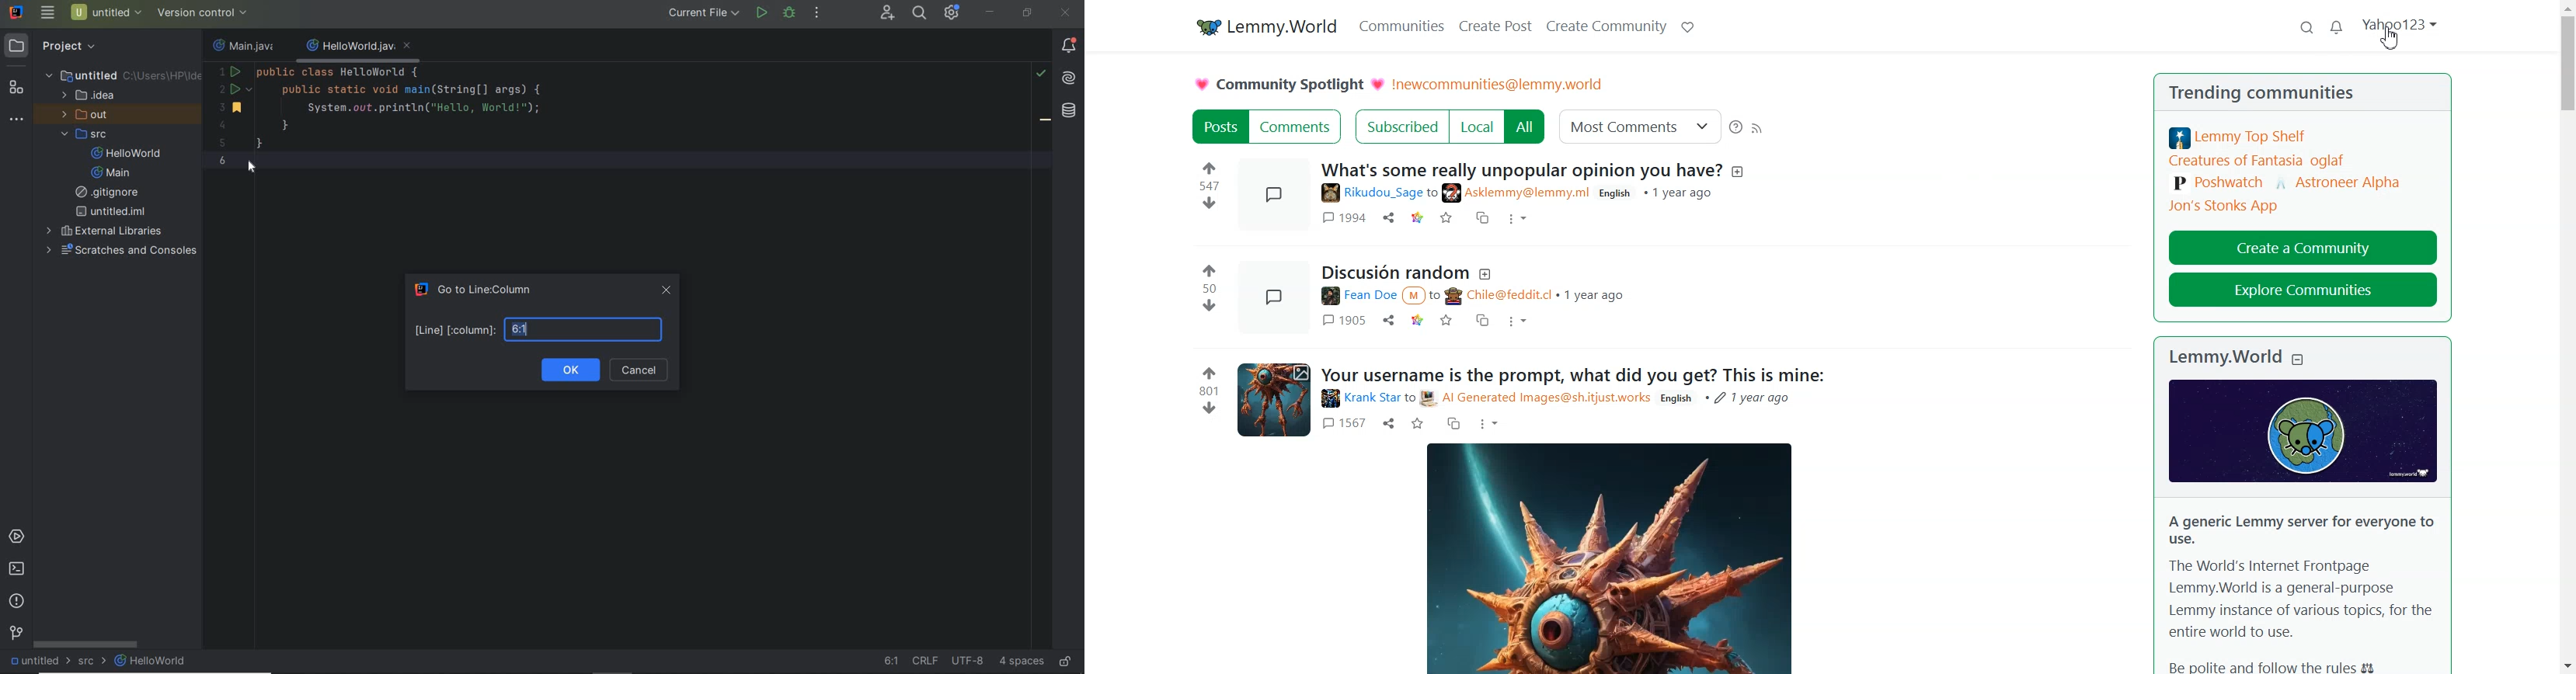  Describe the element at coordinates (1595, 294) in the screenshot. I see `1 year ago` at that location.